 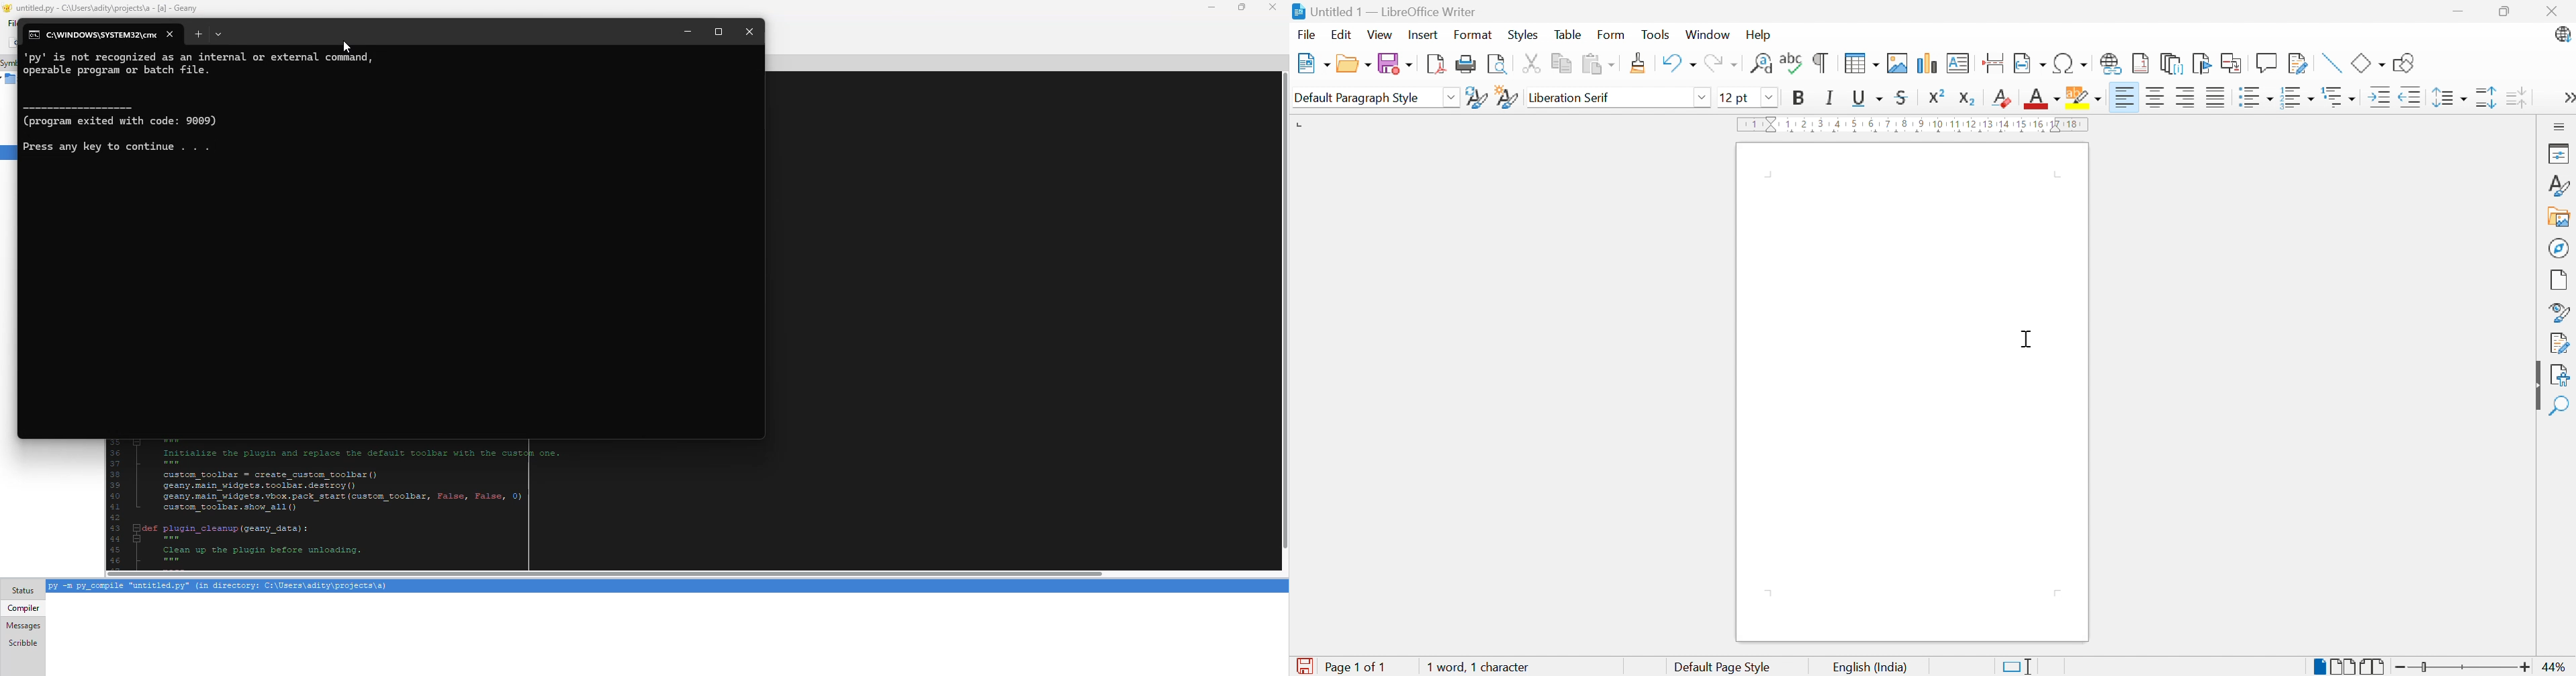 What do you see at coordinates (1313, 62) in the screenshot?
I see `New` at bounding box center [1313, 62].